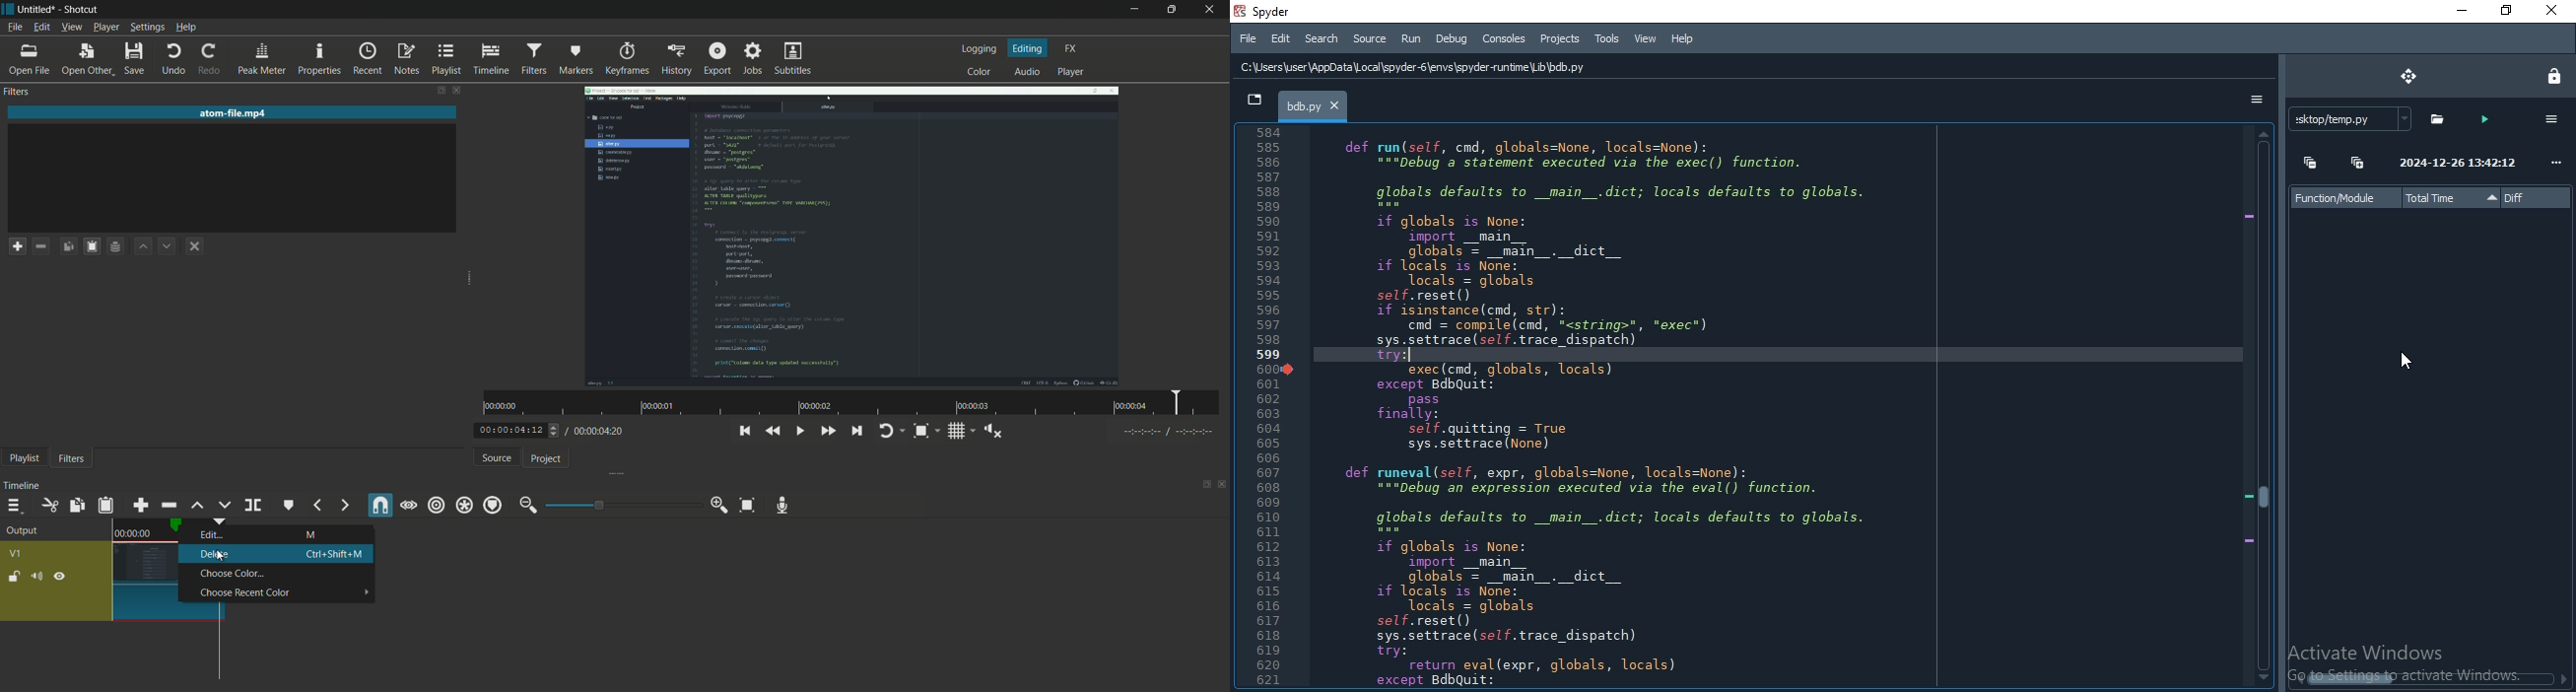 This screenshot has width=2576, height=700. Describe the element at coordinates (133, 60) in the screenshot. I see `save` at that location.